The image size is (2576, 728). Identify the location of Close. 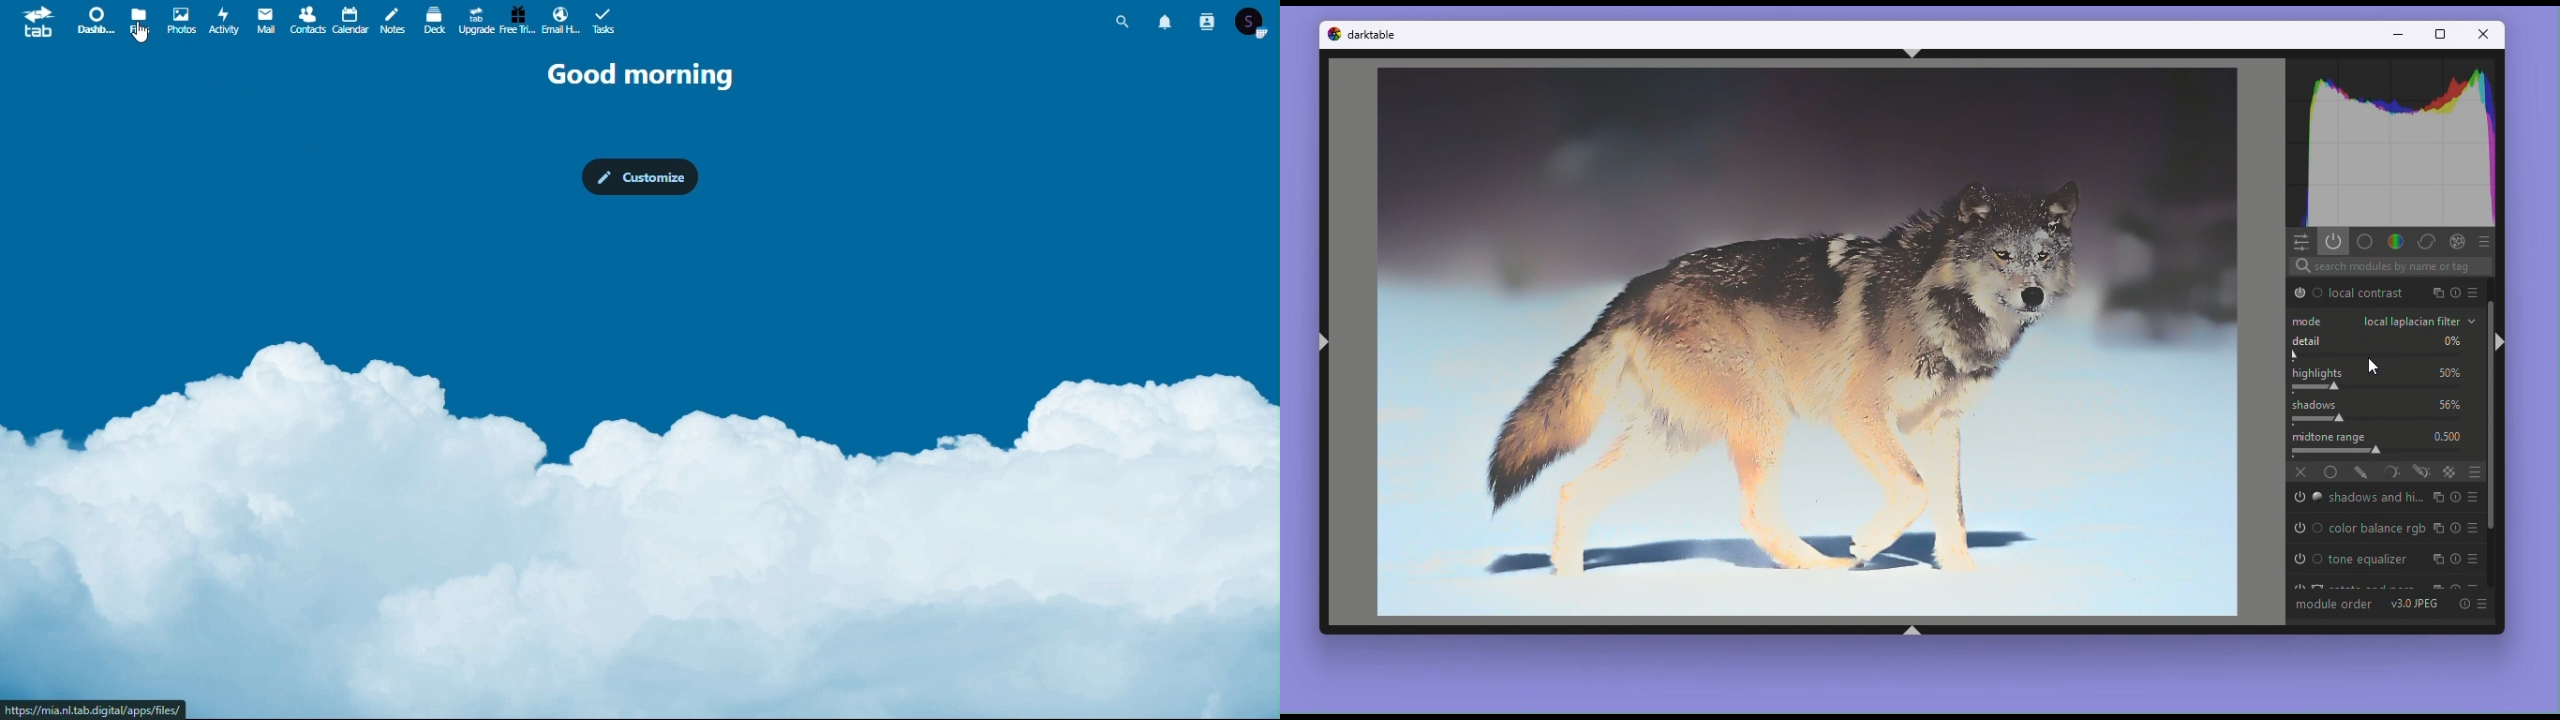
(2484, 35).